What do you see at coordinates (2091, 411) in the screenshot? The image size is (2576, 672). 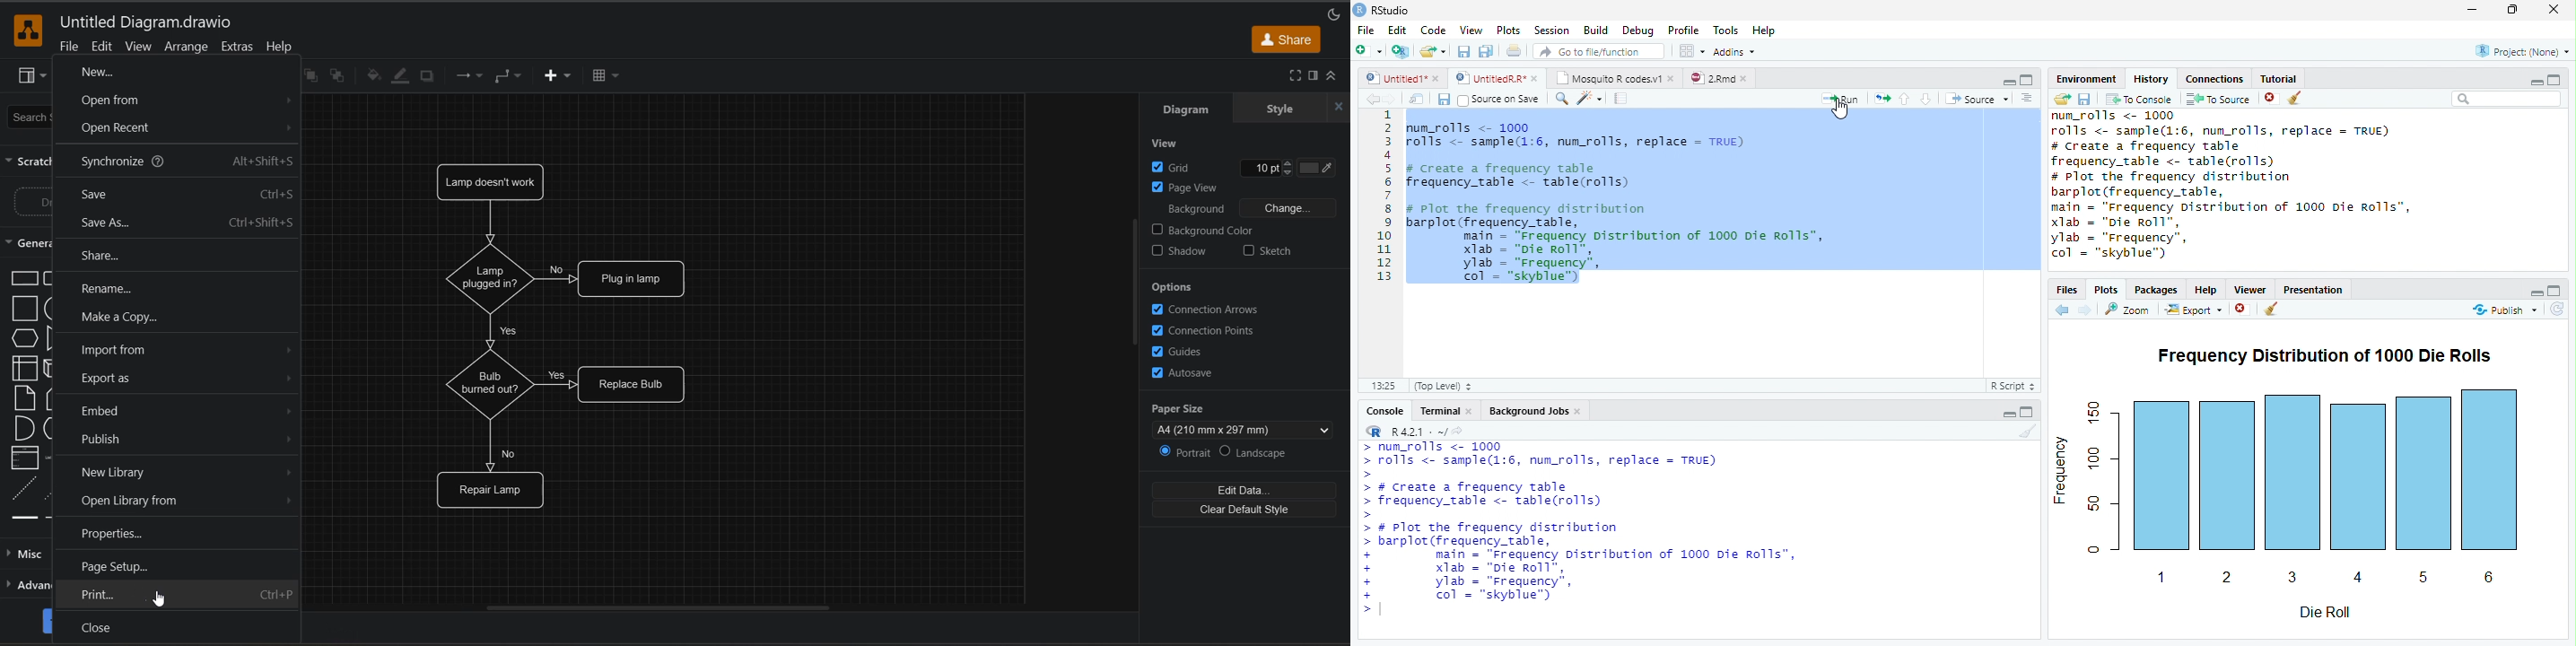 I see `150` at bounding box center [2091, 411].